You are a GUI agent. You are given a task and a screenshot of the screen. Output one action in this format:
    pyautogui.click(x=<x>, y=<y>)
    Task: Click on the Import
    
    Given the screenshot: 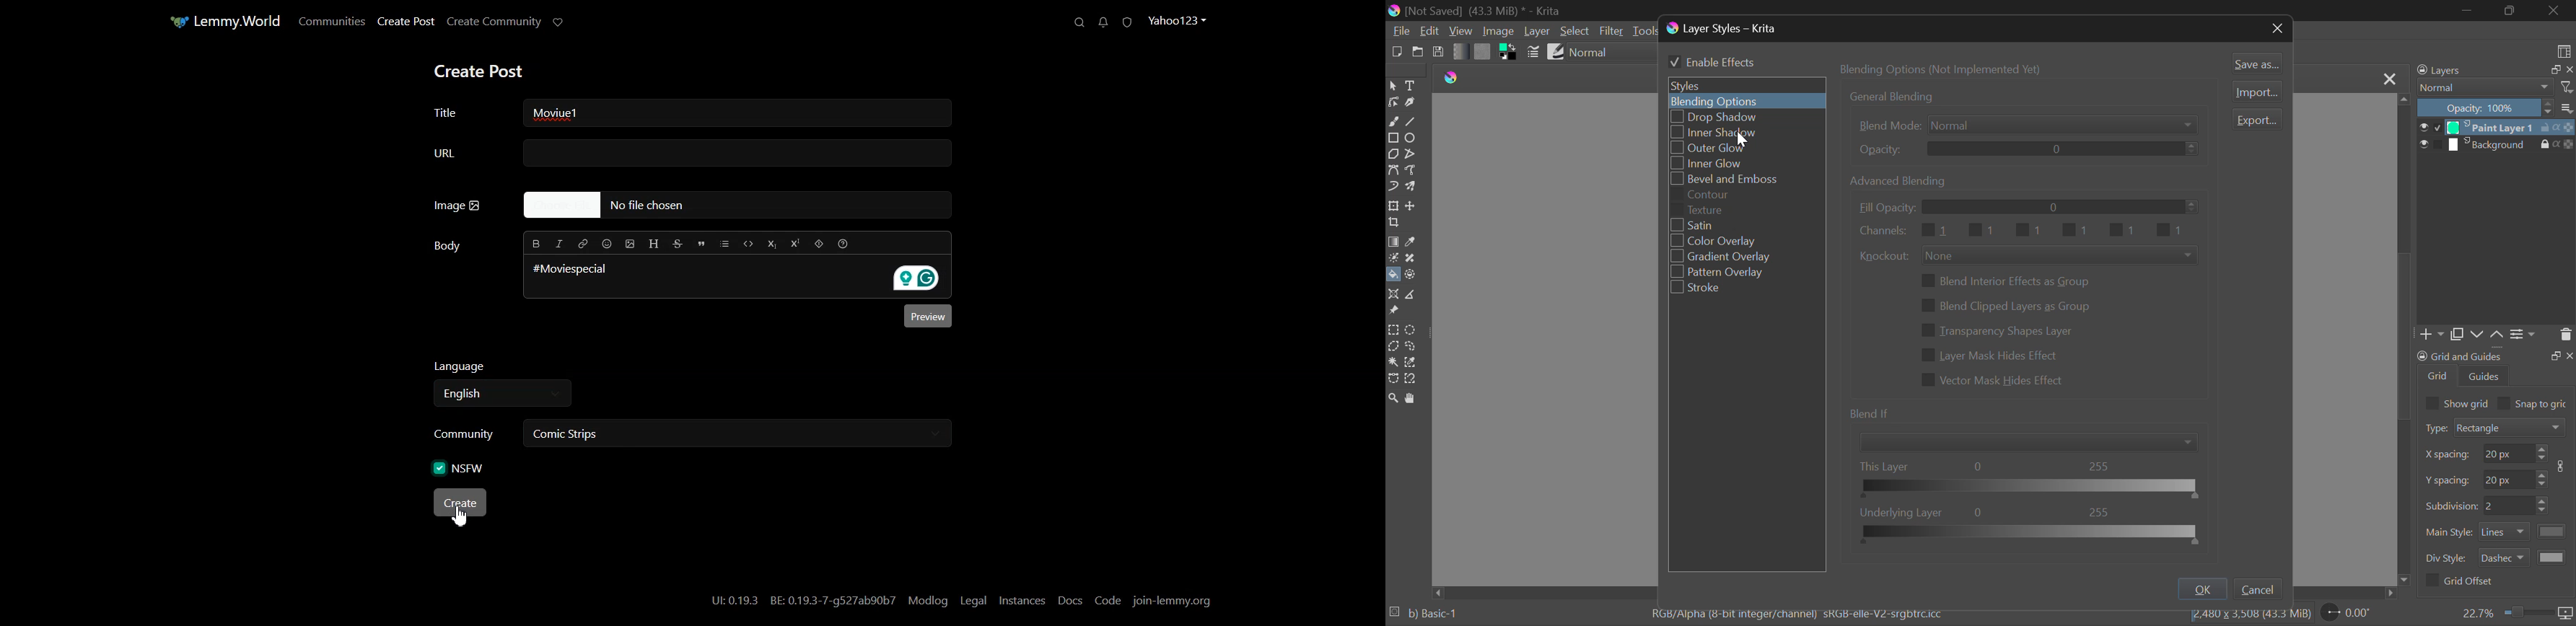 What is the action you would take?
    pyautogui.click(x=2256, y=92)
    